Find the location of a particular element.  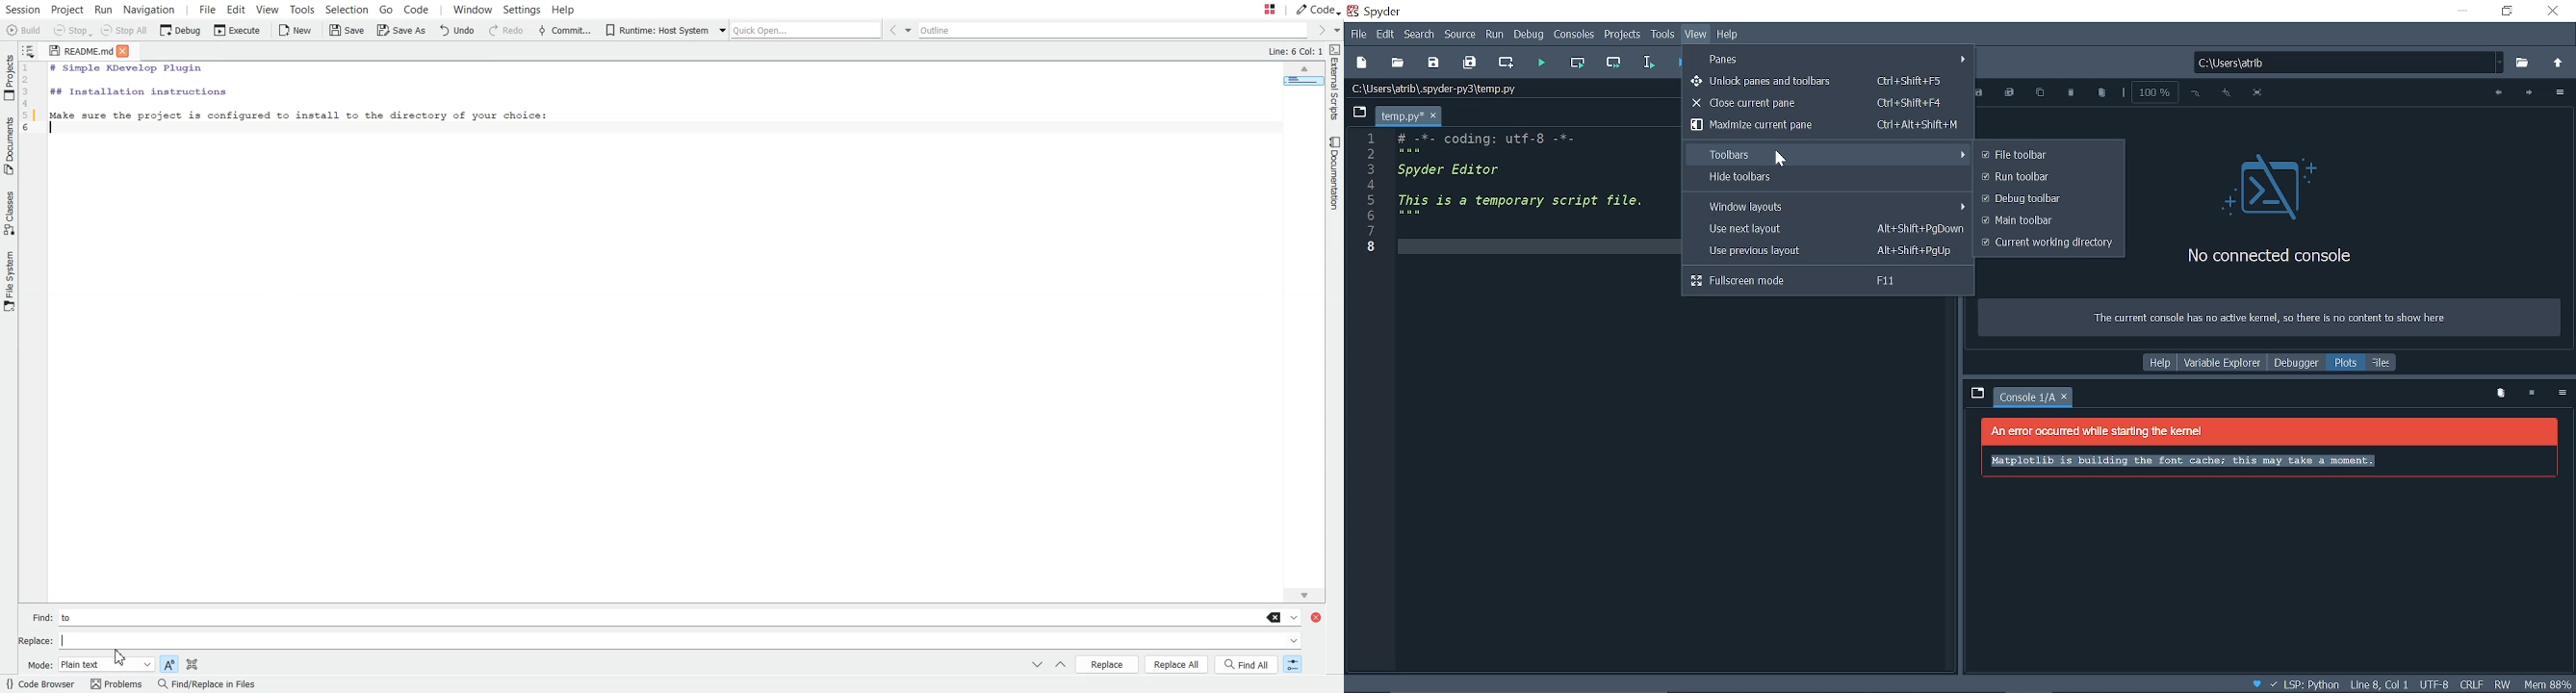

Remove plot  is located at coordinates (2071, 93).